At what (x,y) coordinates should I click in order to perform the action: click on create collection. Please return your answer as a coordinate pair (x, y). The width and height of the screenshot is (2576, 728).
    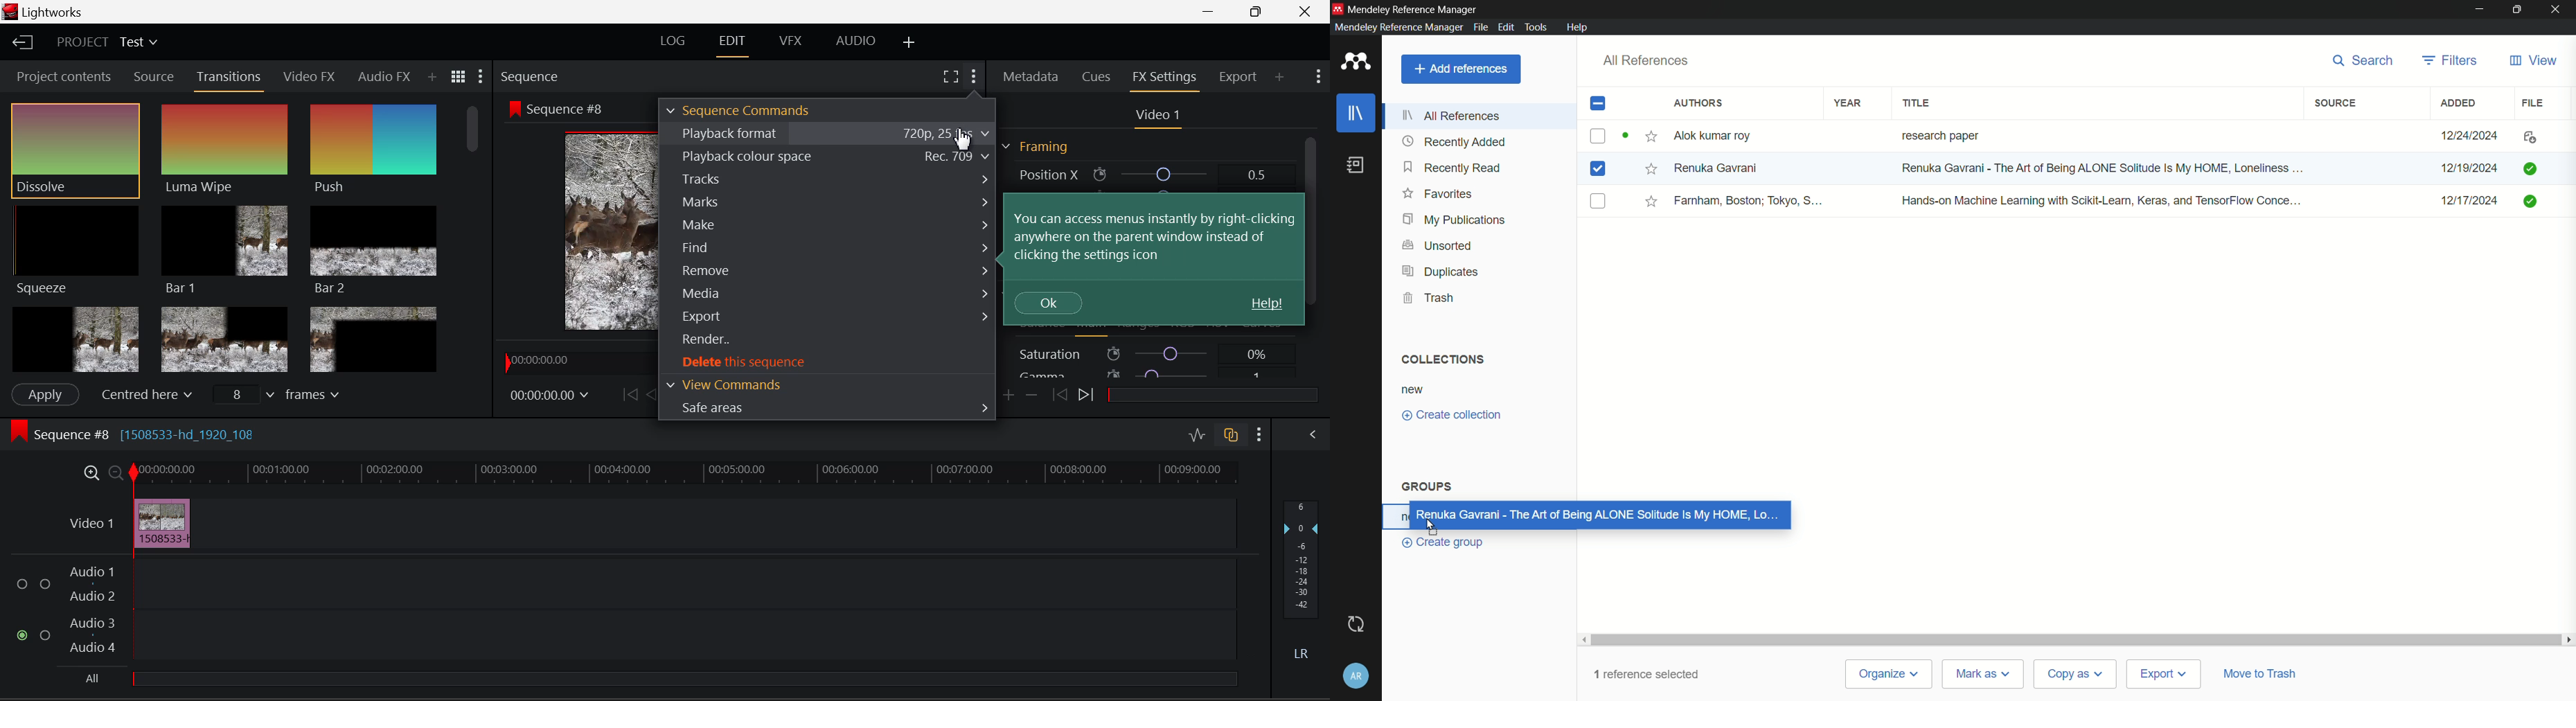
    Looking at the image, I should click on (1452, 415).